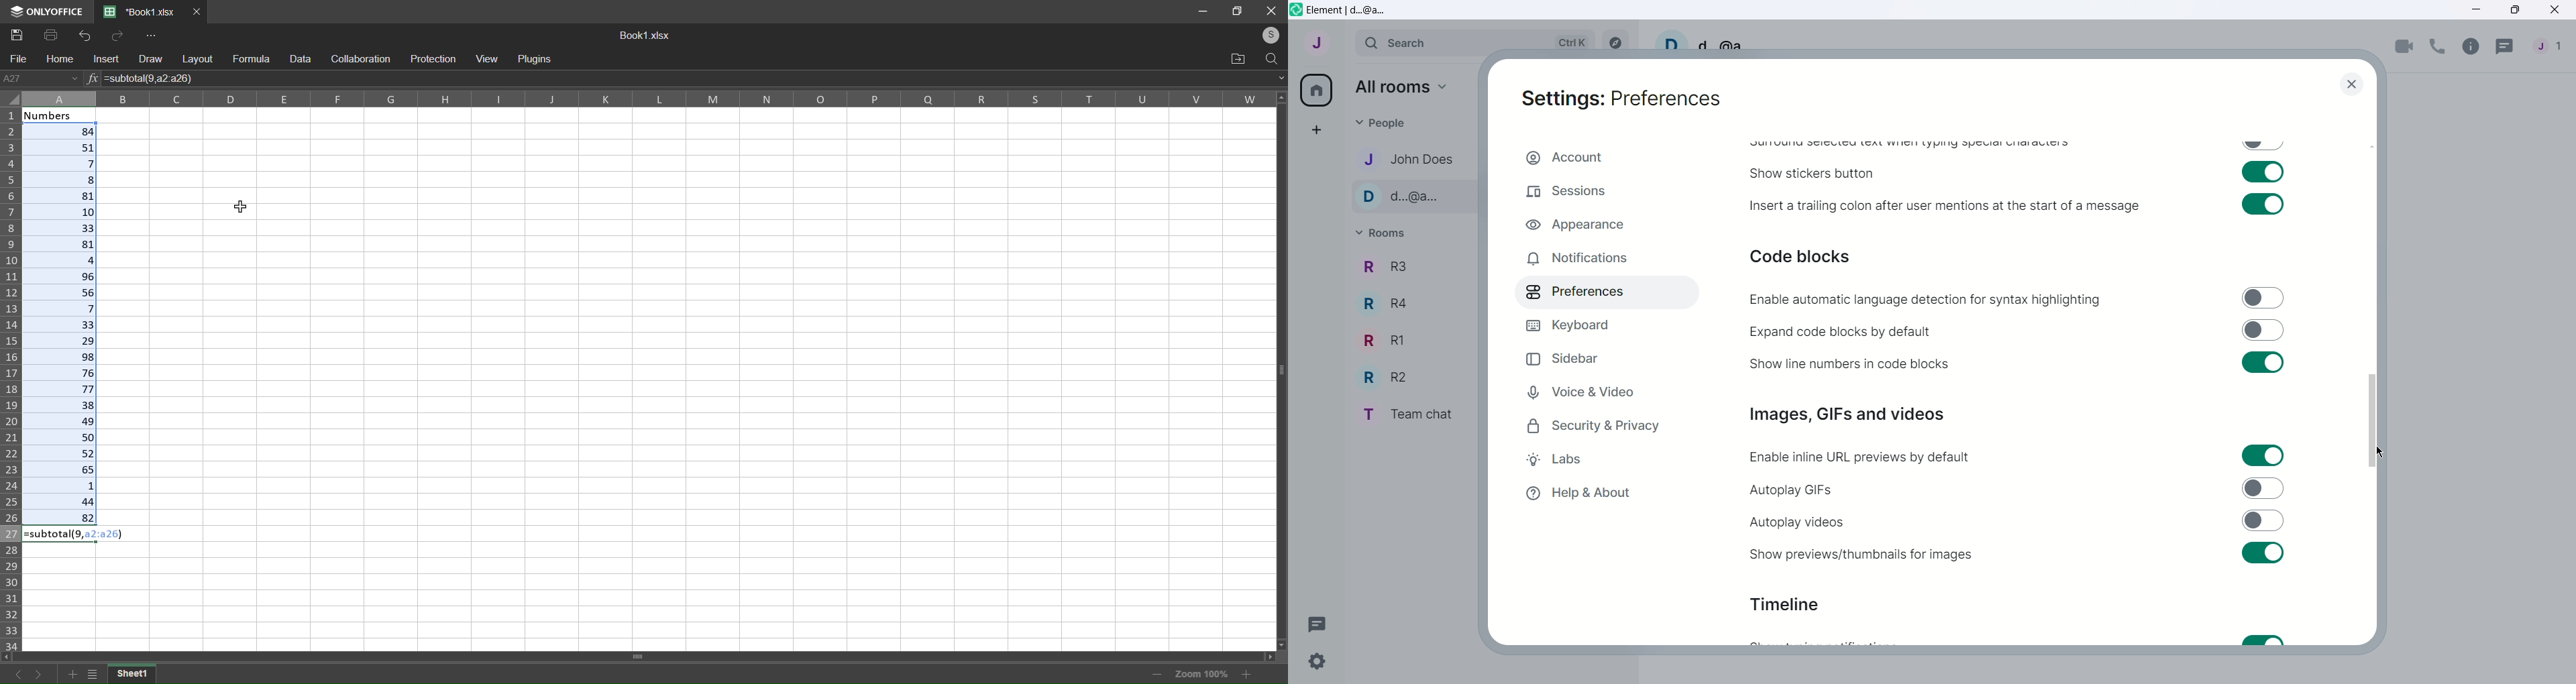  What do you see at coordinates (2506, 48) in the screenshot?
I see `Threads` at bounding box center [2506, 48].